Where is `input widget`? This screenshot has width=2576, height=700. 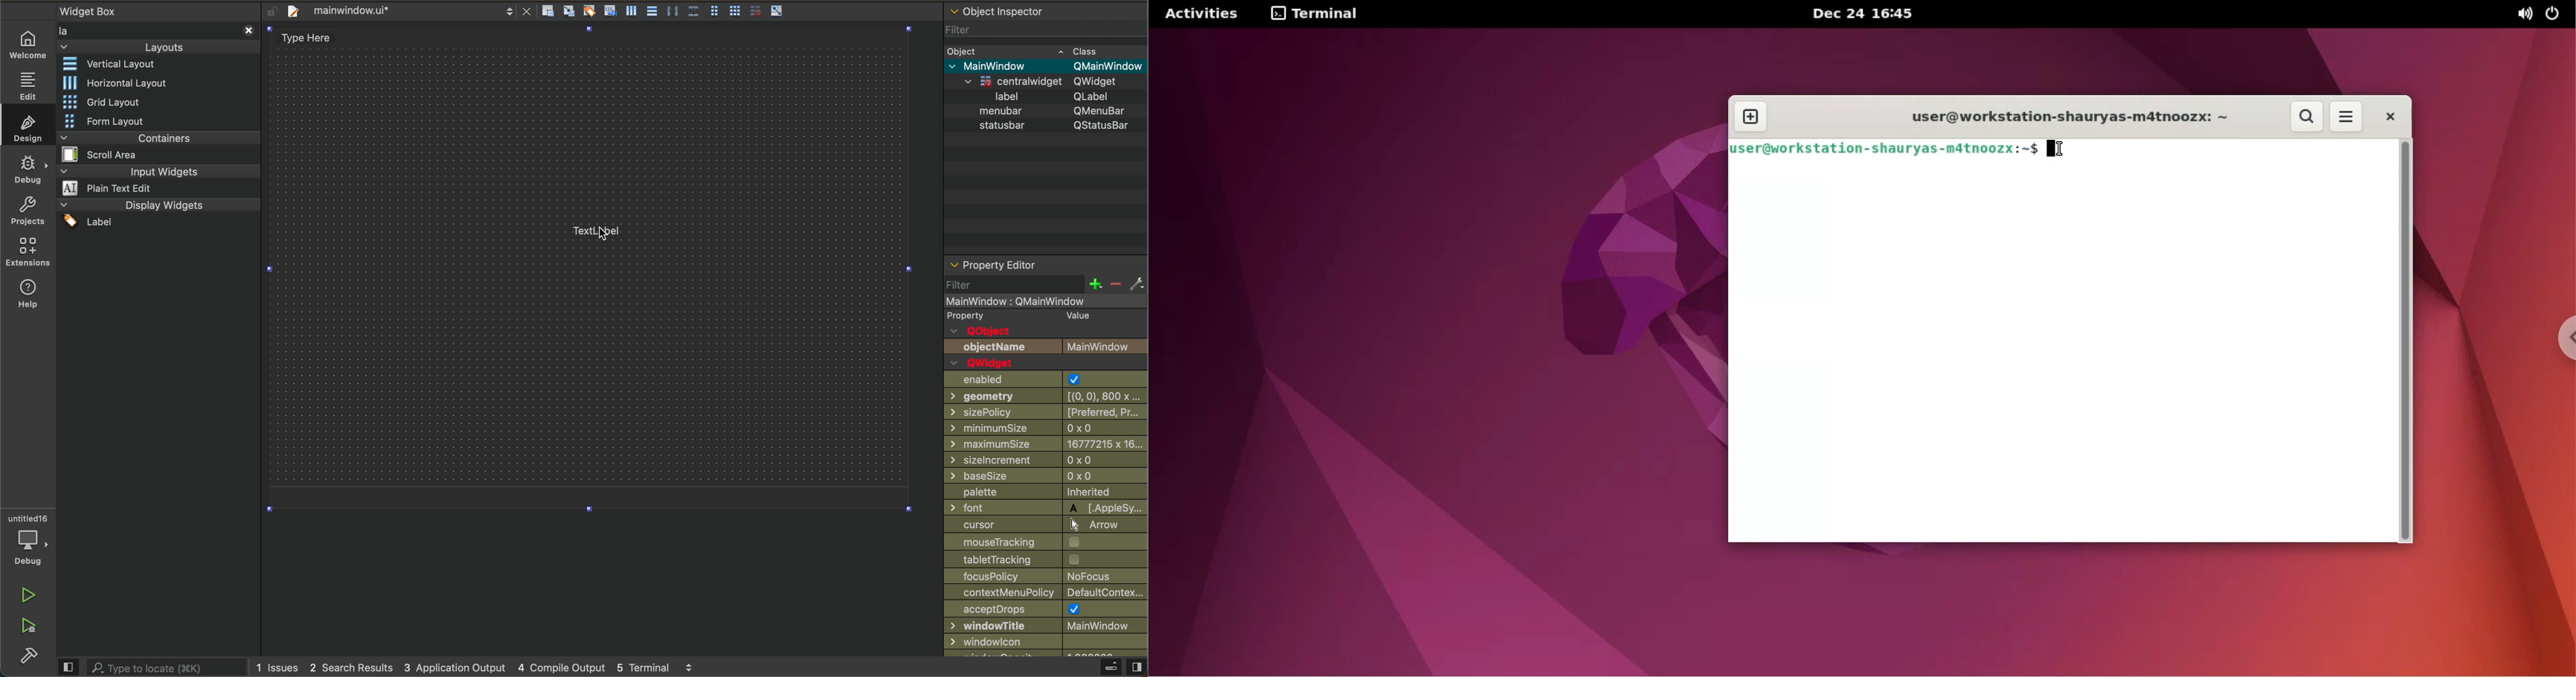 input widget is located at coordinates (157, 180).